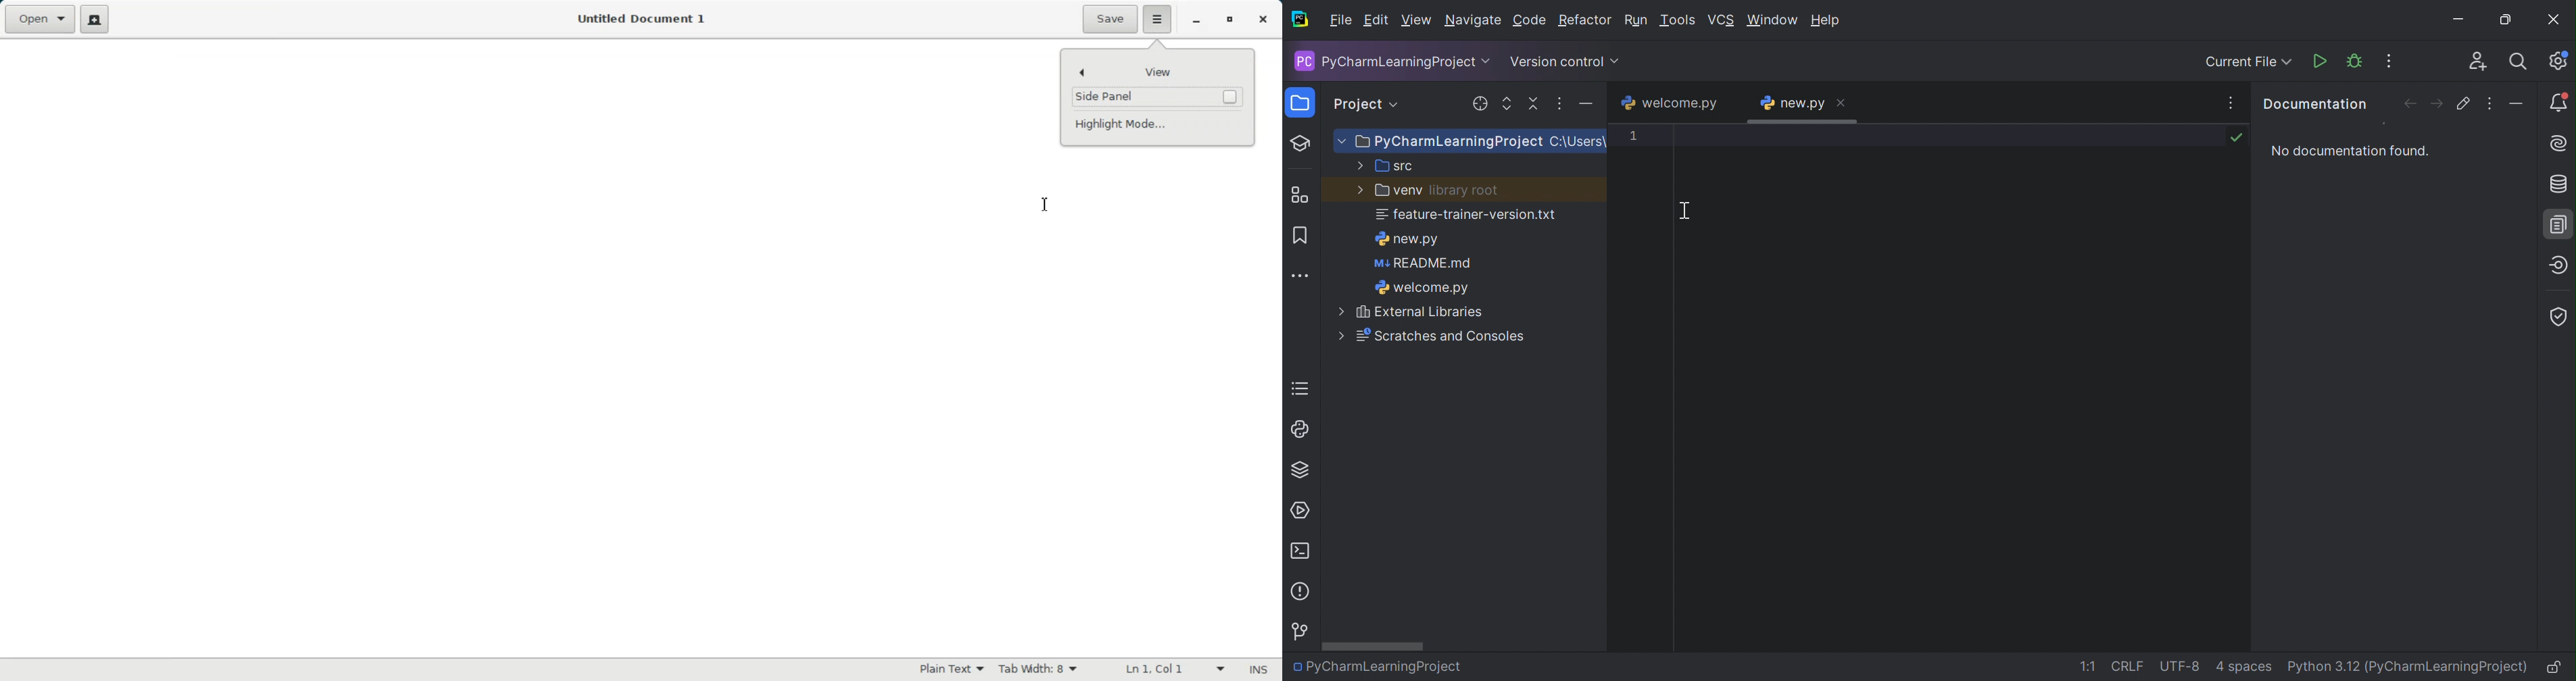  Describe the element at coordinates (1410, 312) in the screenshot. I see `External Libraries` at that location.